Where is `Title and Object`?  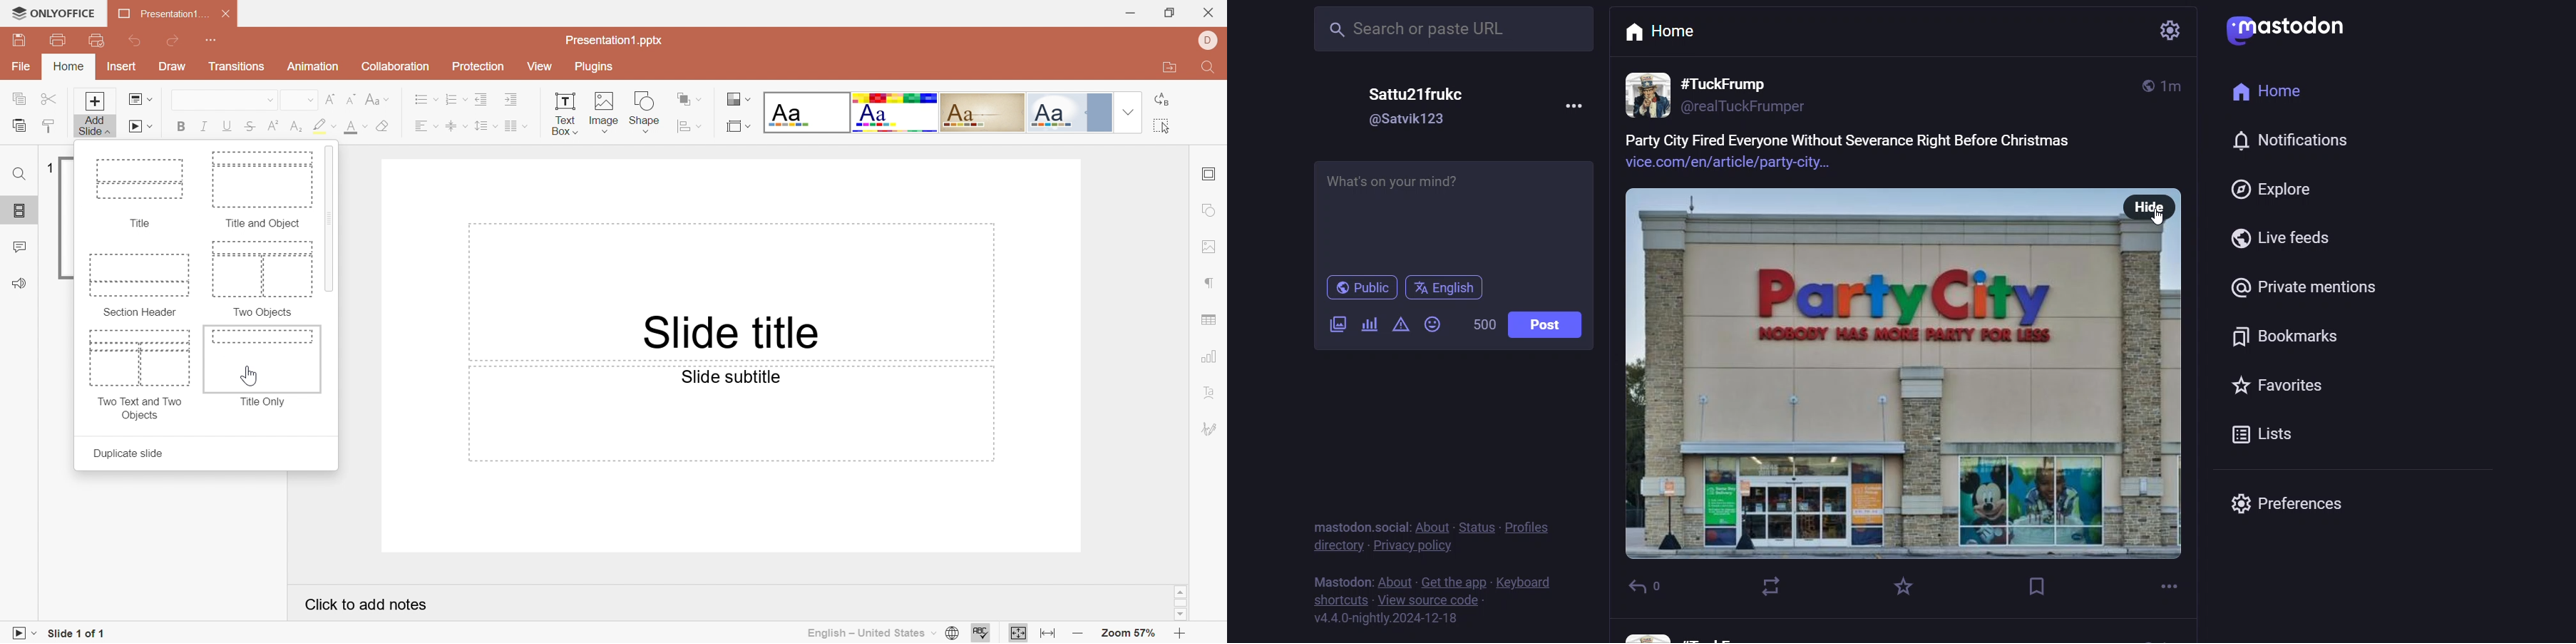 Title and Object is located at coordinates (263, 187).